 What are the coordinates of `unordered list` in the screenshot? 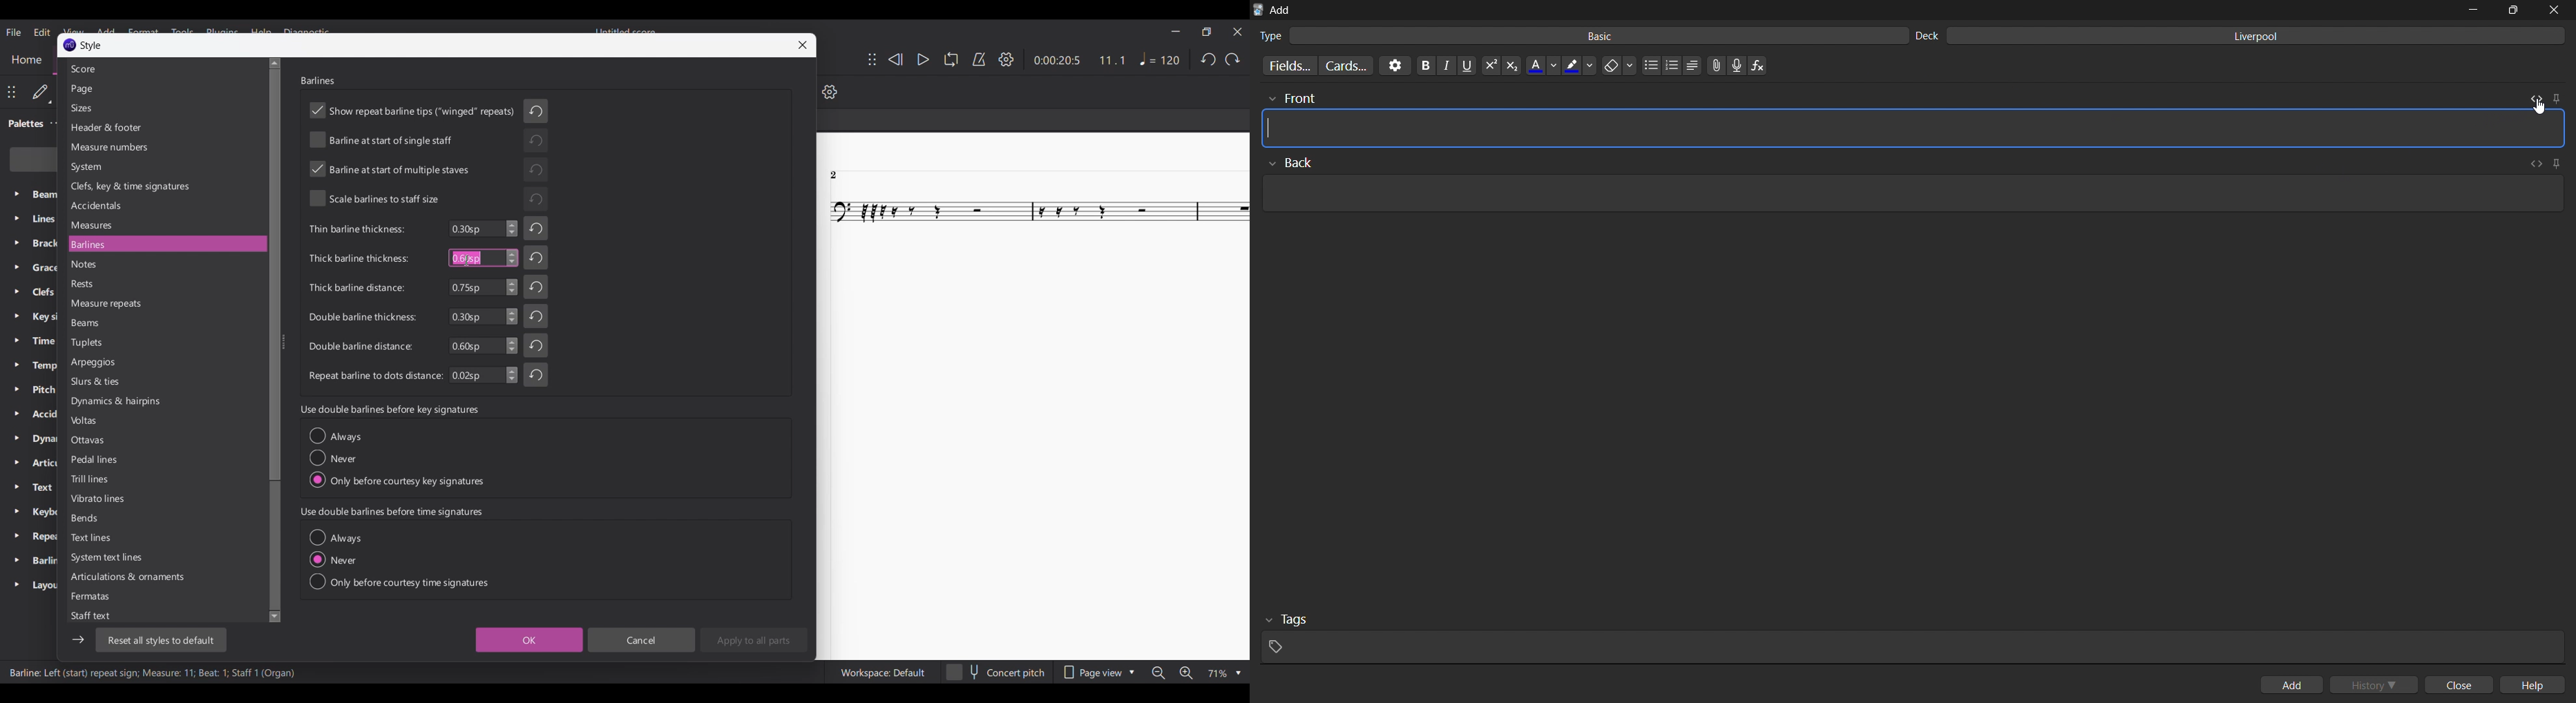 It's located at (1650, 66).